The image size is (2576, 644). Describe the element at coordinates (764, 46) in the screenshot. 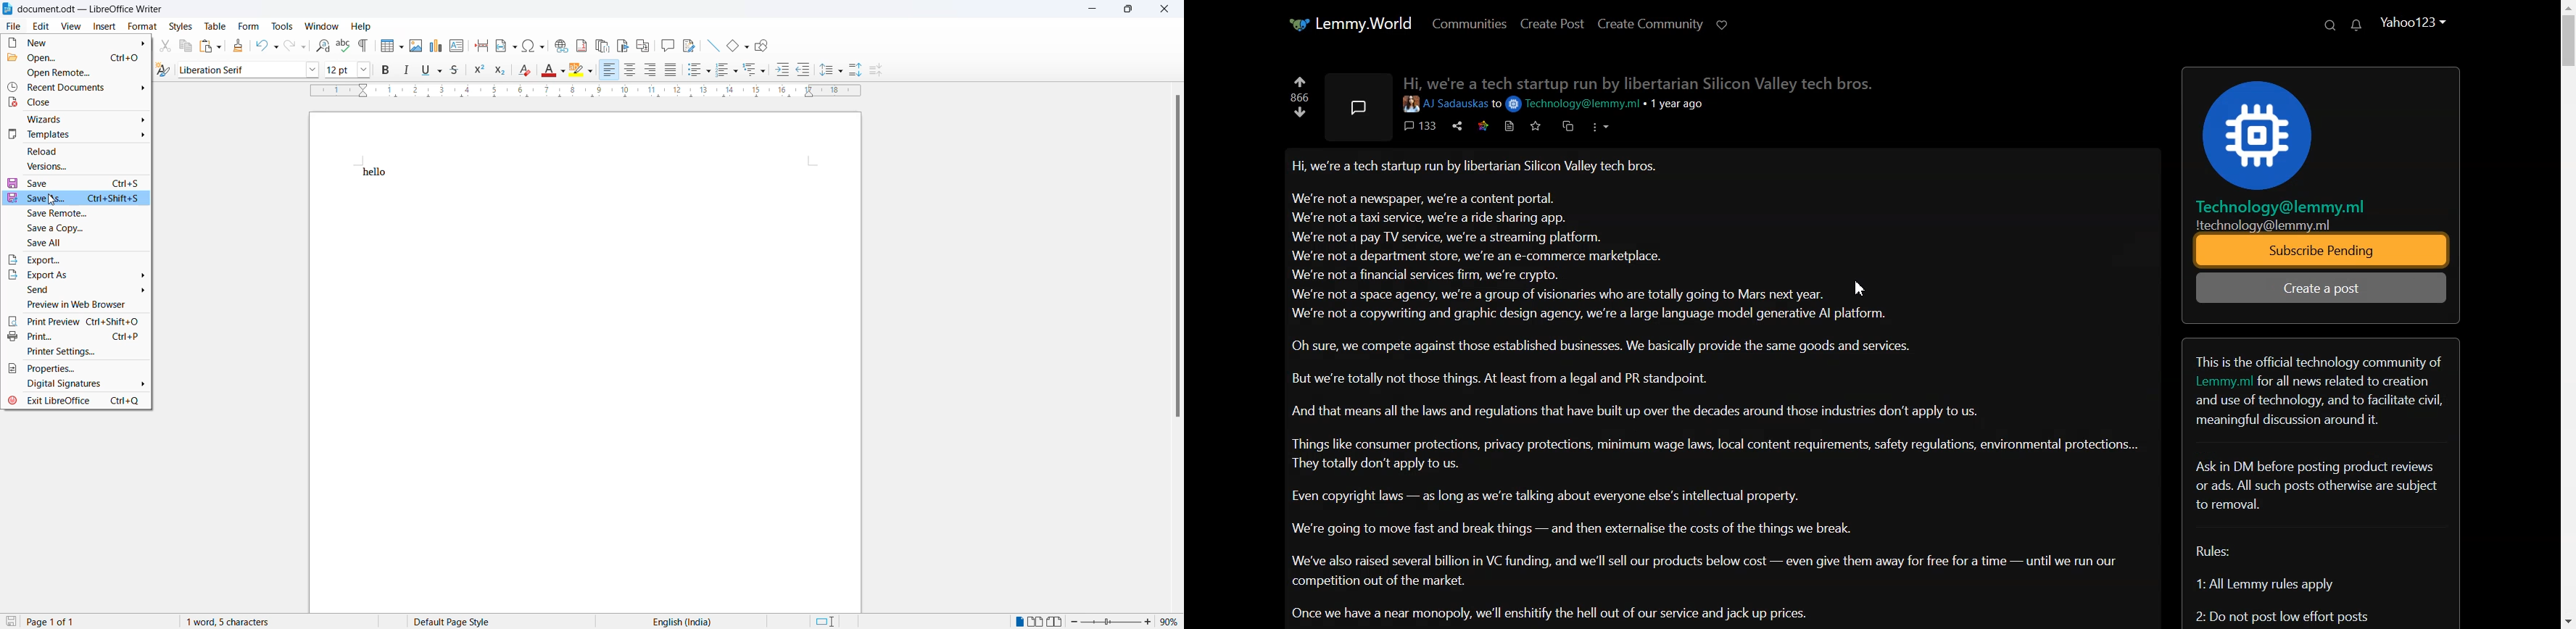

I see `Show draw function` at that location.